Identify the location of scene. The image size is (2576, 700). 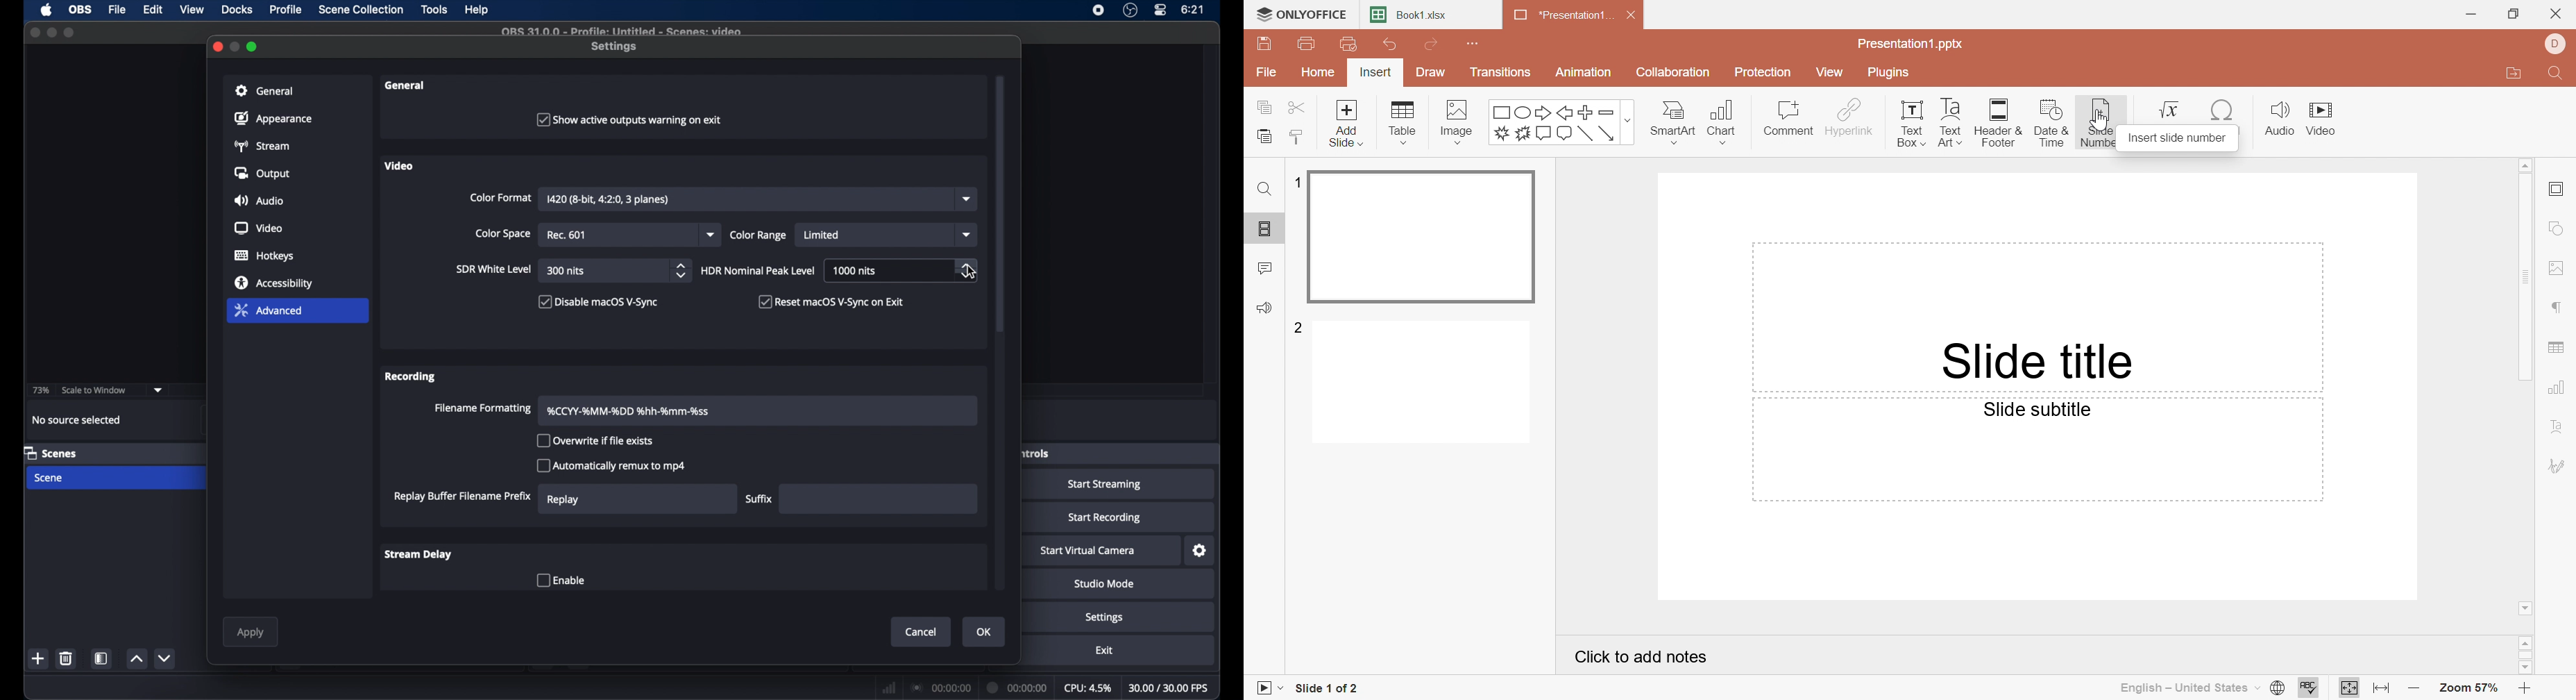
(50, 478).